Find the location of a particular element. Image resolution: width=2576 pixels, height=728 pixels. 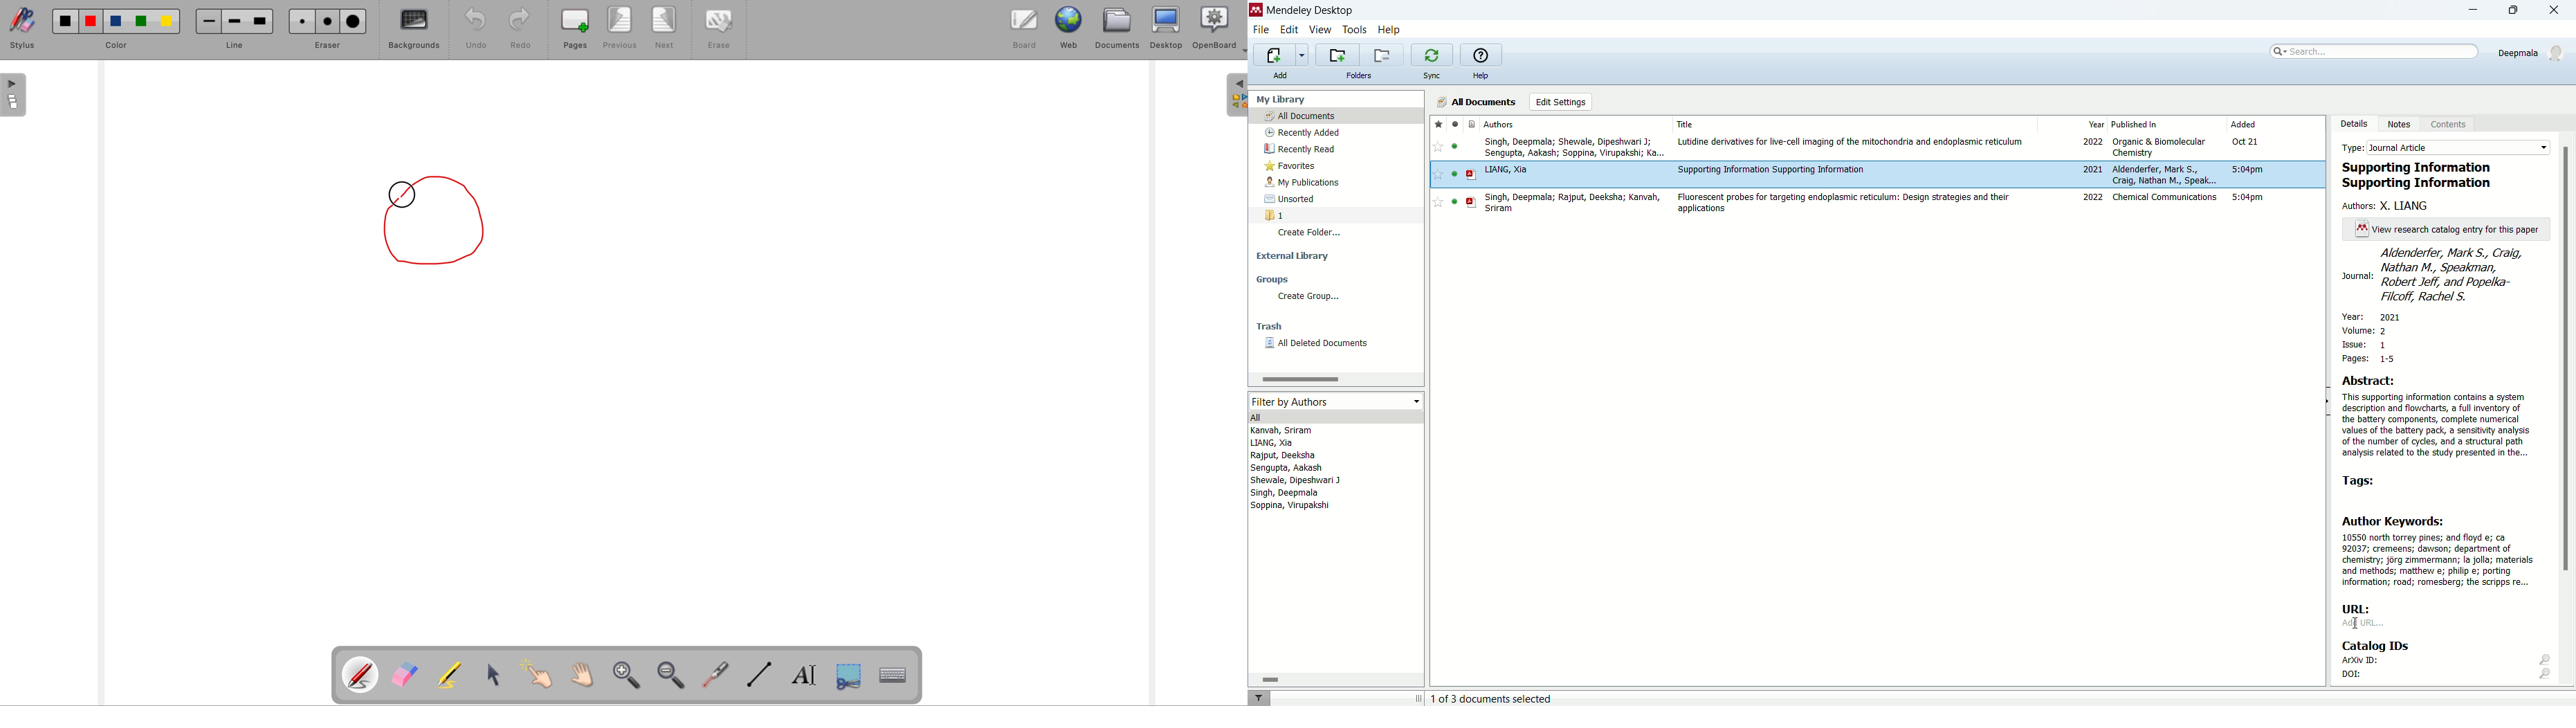

volume: 2 is located at coordinates (2367, 328).